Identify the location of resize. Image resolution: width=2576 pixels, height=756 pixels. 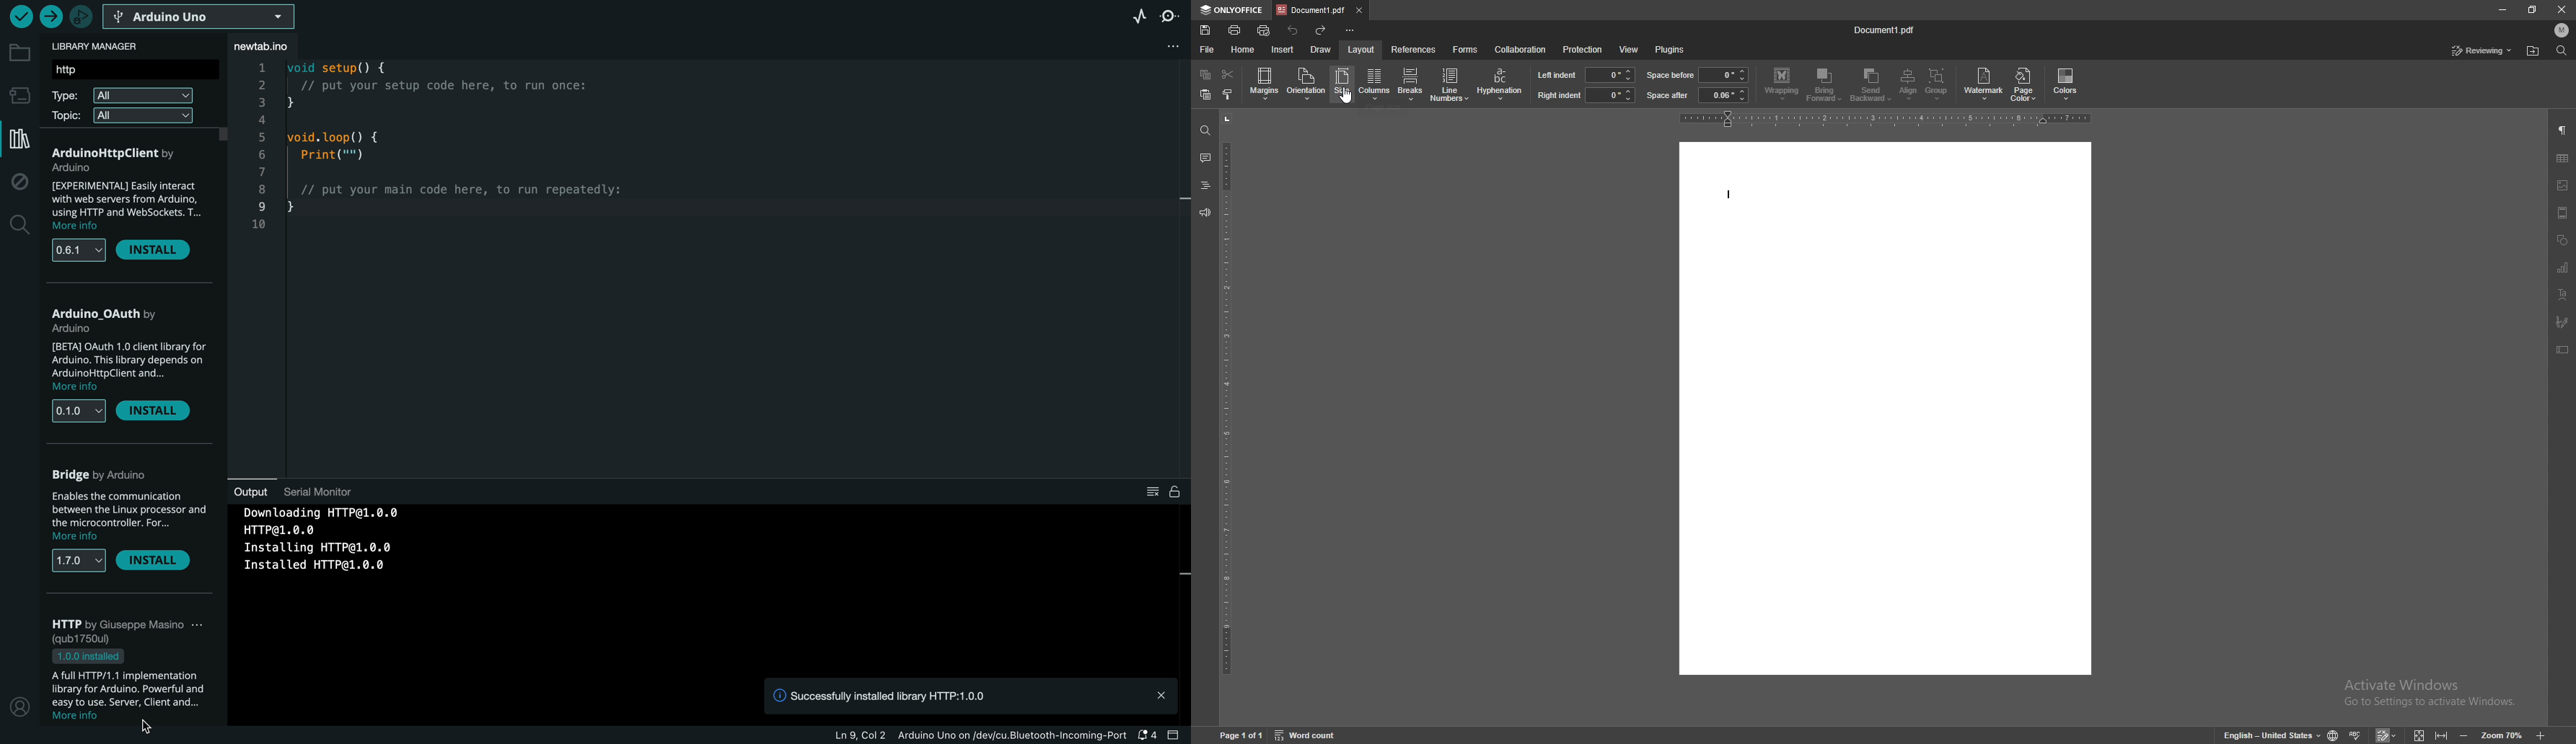
(2532, 10).